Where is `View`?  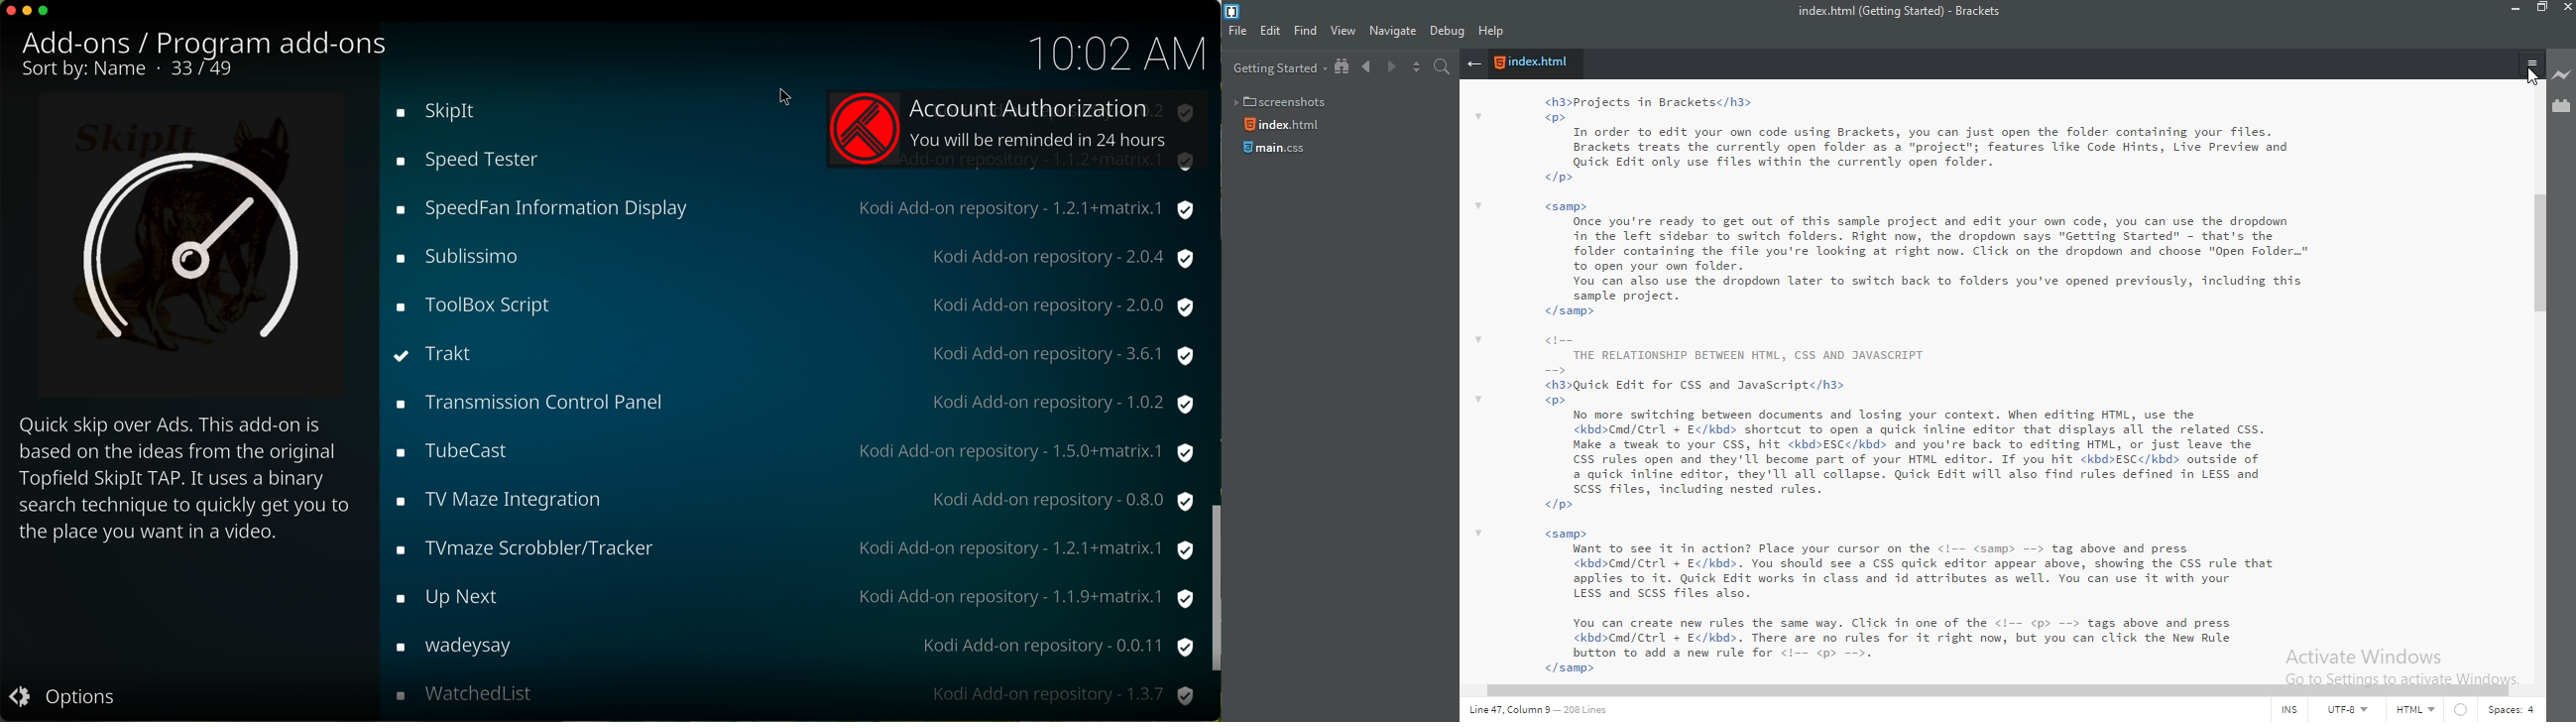 View is located at coordinates (1344, 32).